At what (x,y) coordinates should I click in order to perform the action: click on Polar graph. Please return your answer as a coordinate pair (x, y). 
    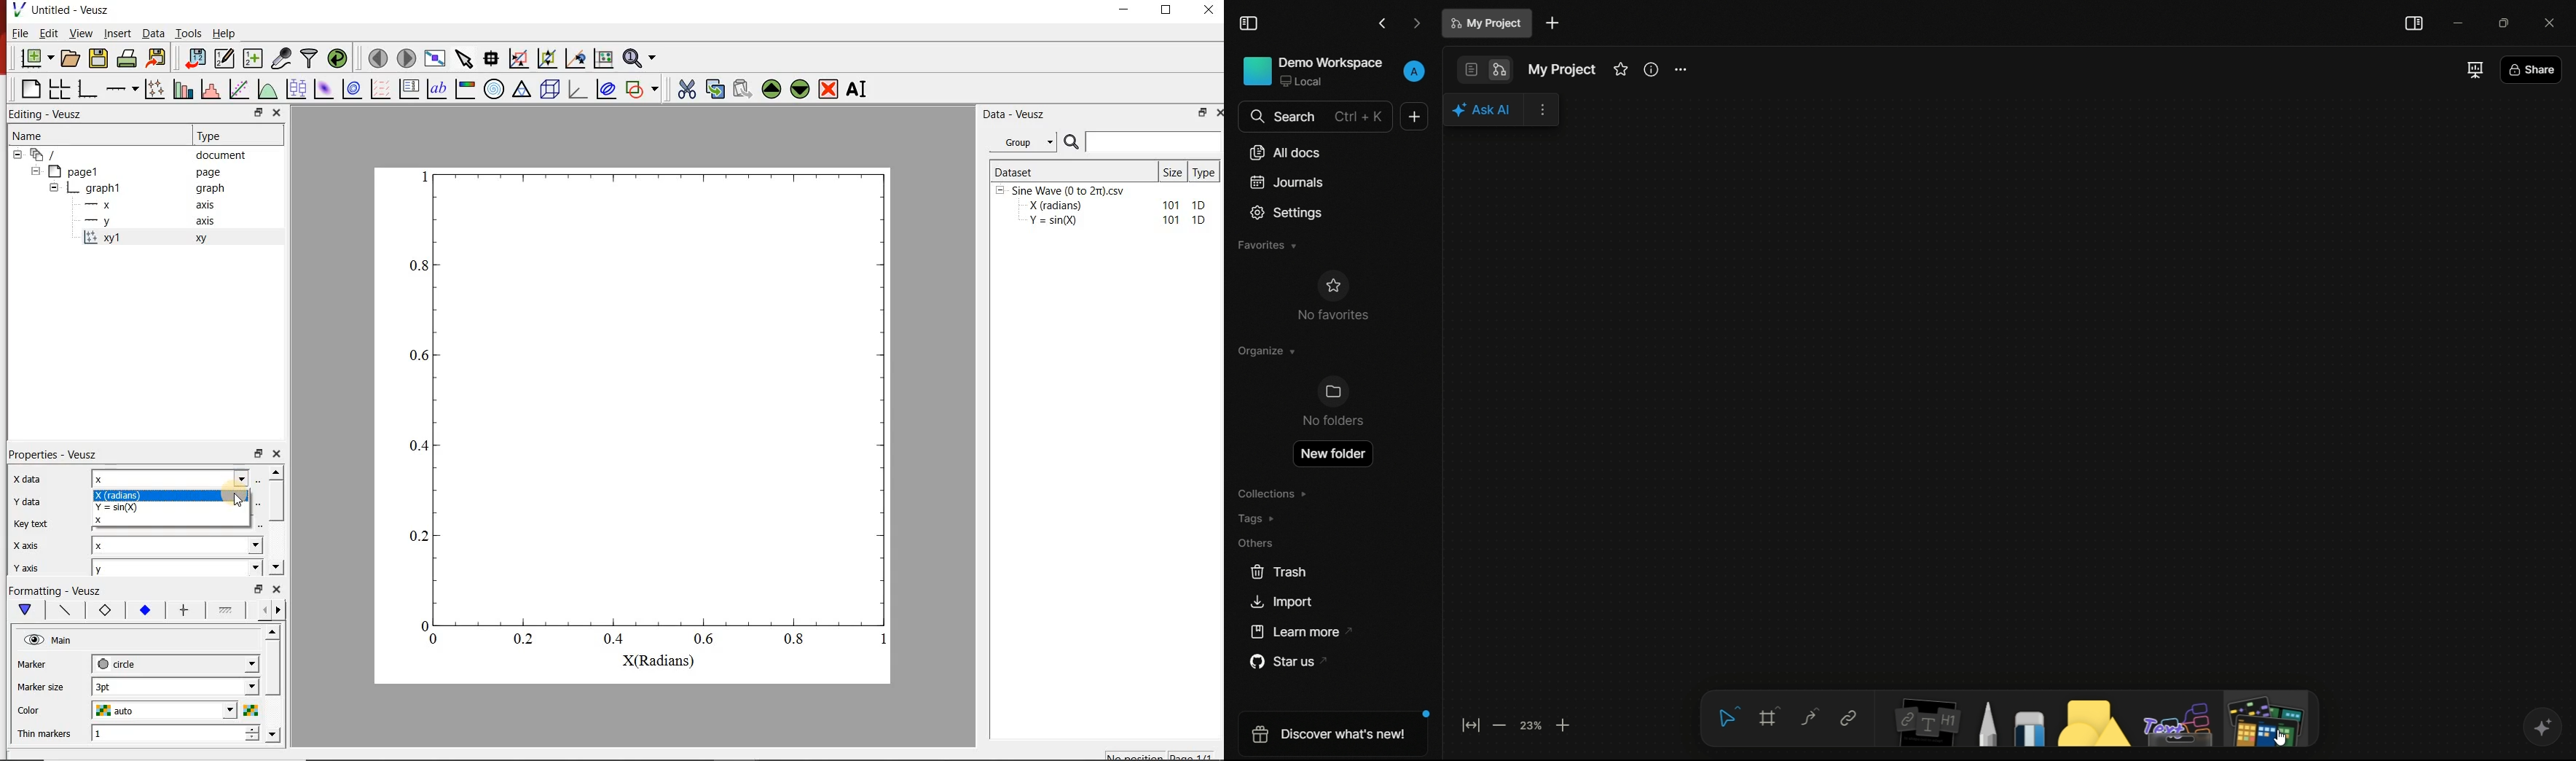
    Looking at the image, I should click on (495, 89).